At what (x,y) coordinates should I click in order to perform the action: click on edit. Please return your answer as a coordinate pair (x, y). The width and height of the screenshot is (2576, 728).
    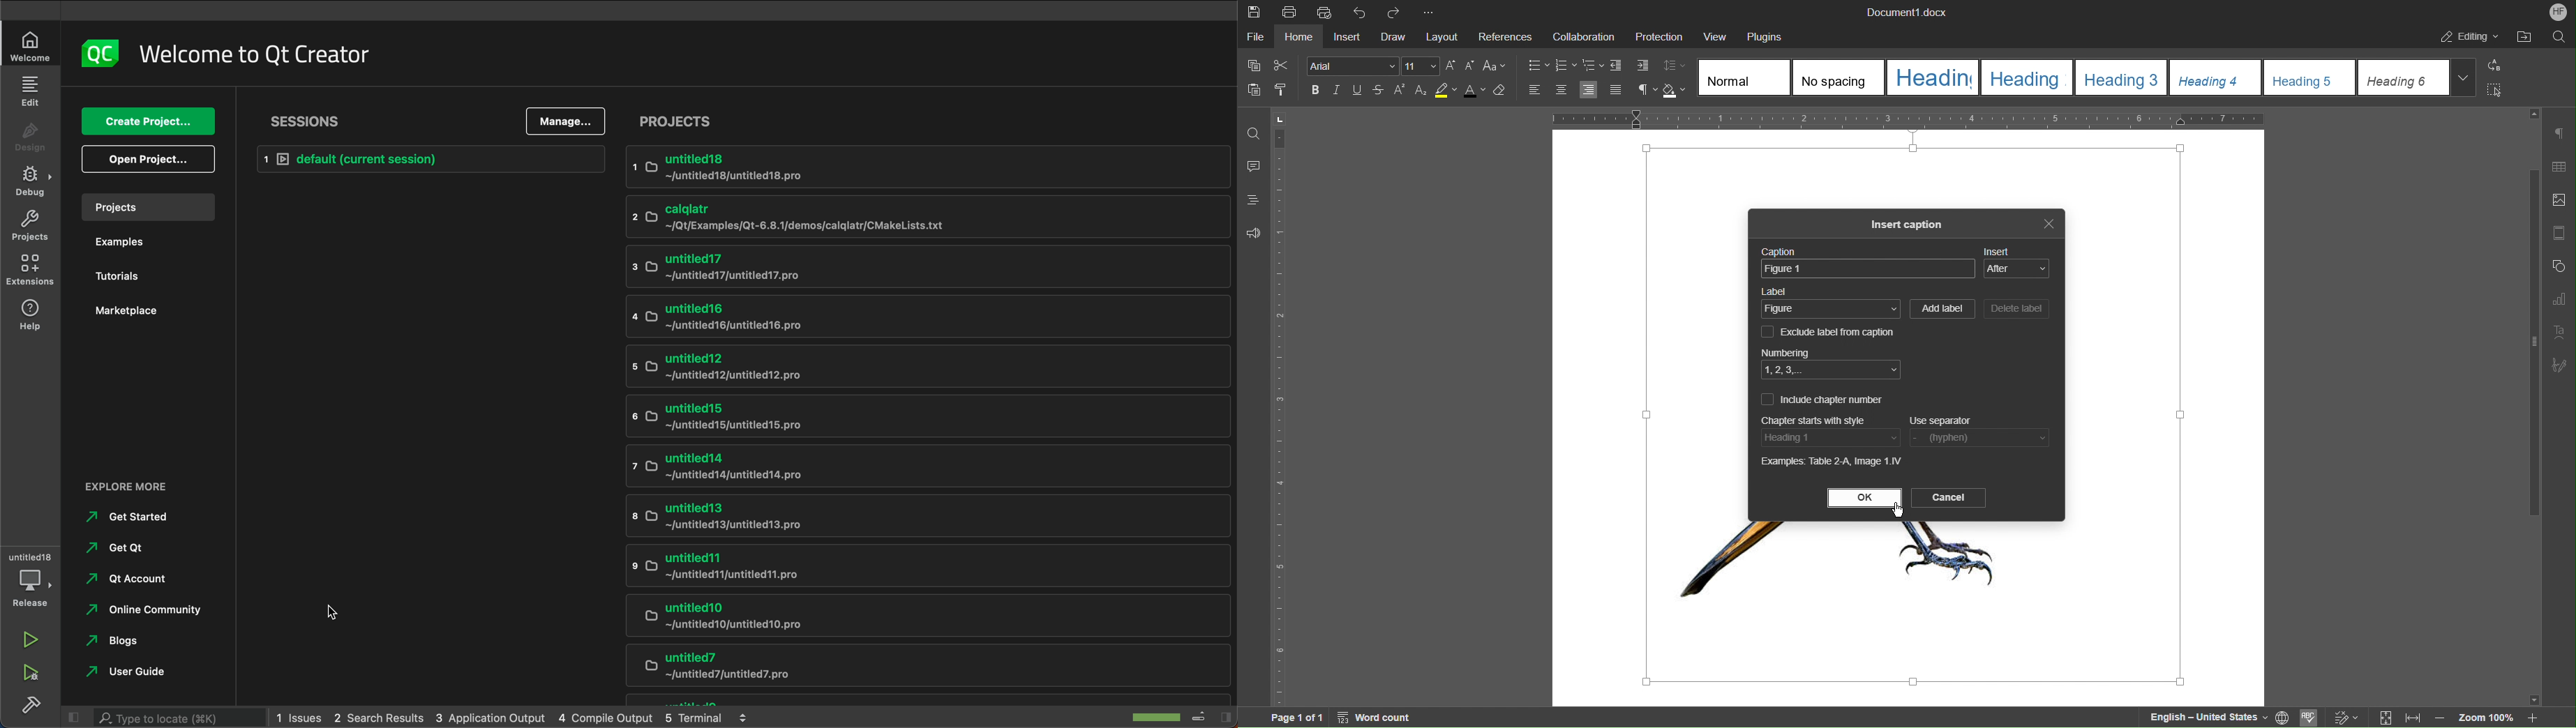
    Looking at the image, I should click on (32, 92).